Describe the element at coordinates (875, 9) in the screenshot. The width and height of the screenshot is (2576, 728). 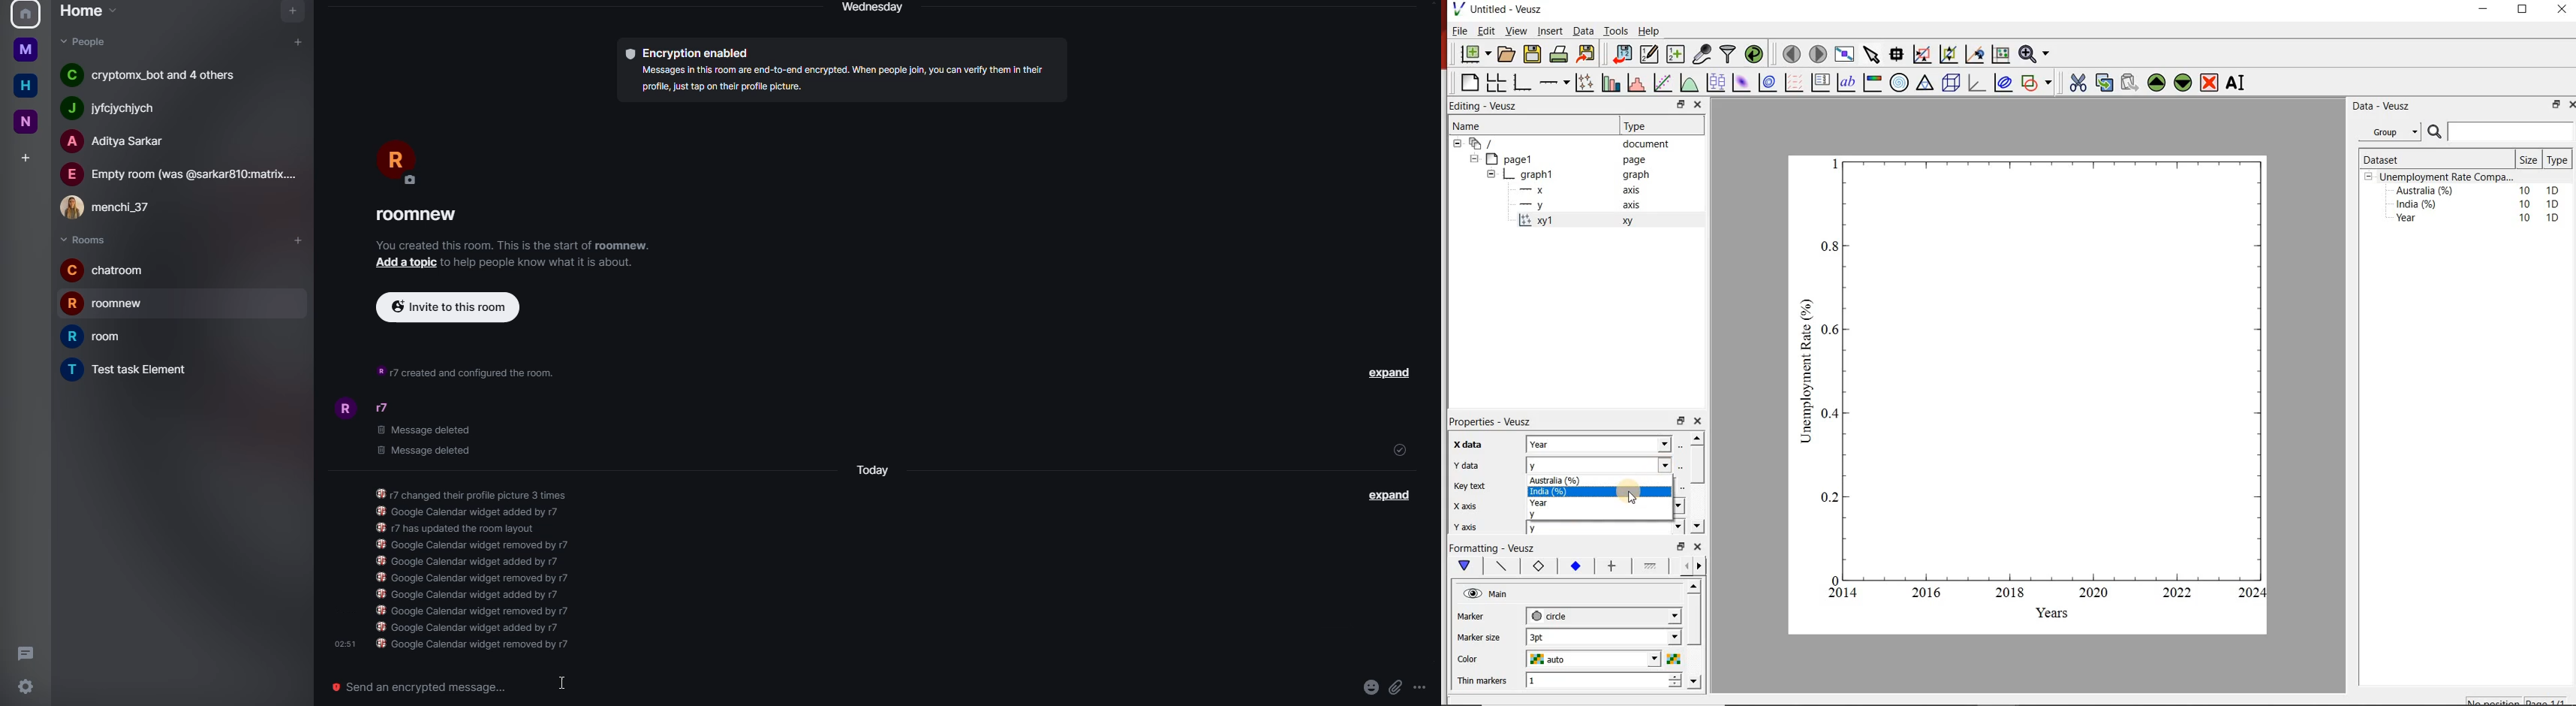
I see `day` at that location.